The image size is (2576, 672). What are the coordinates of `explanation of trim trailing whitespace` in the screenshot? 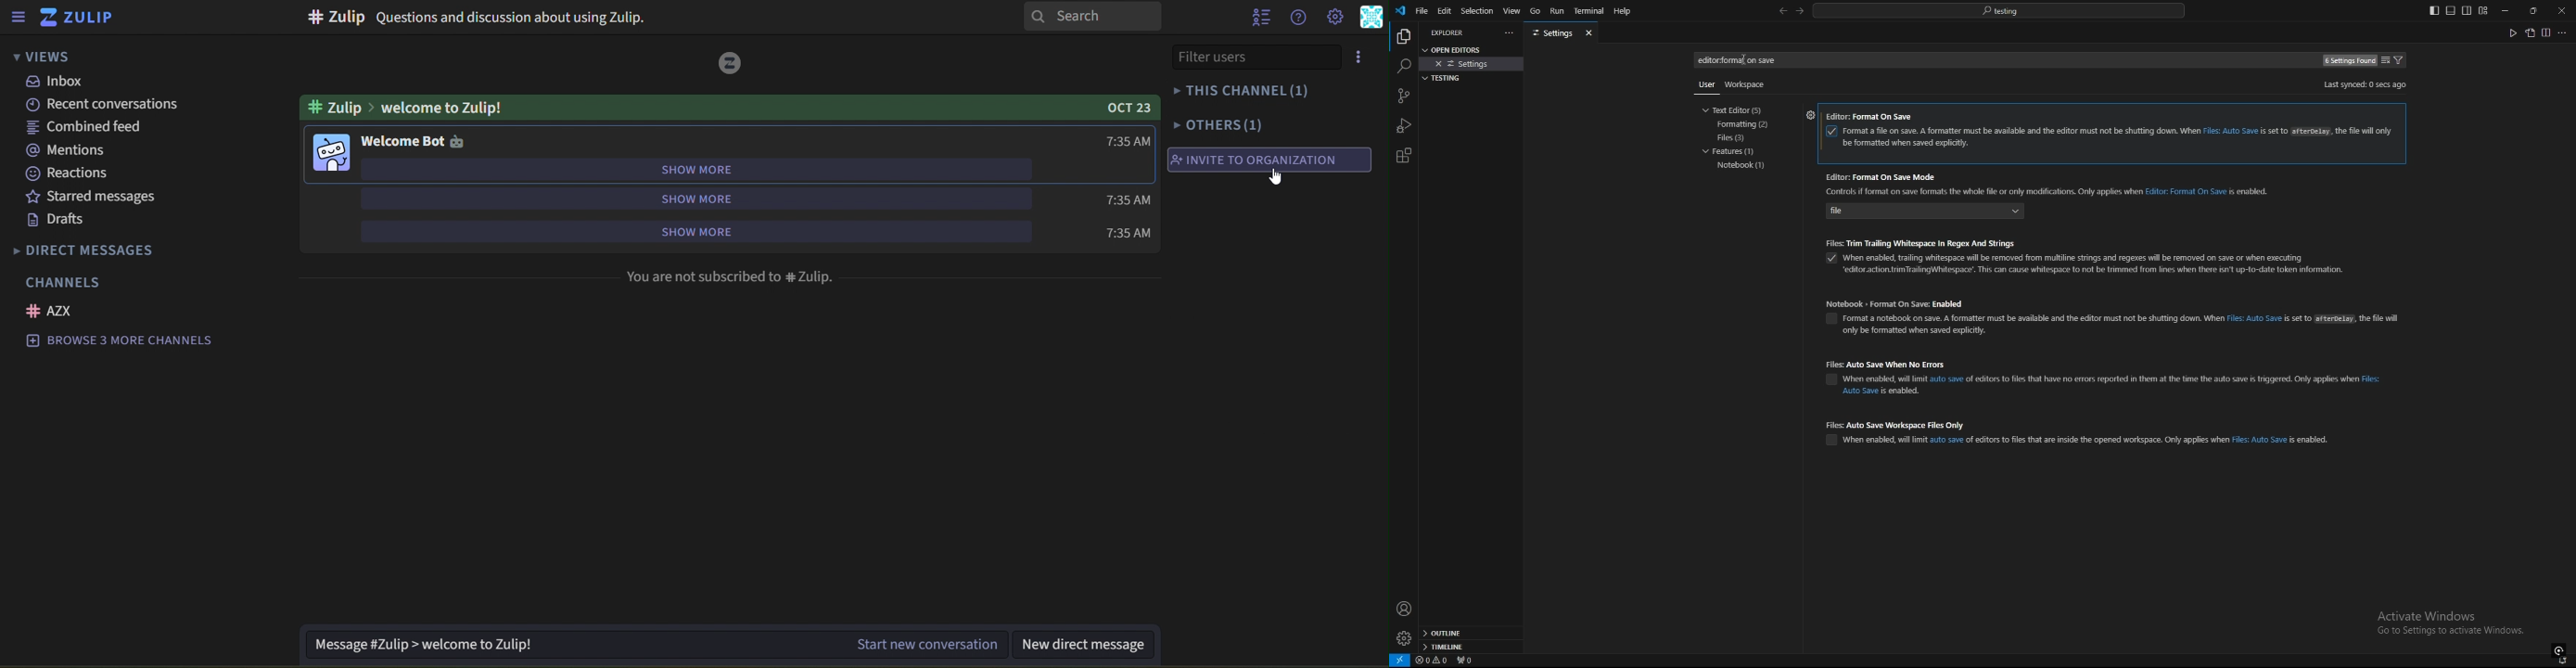 It's located at (2099, 263).